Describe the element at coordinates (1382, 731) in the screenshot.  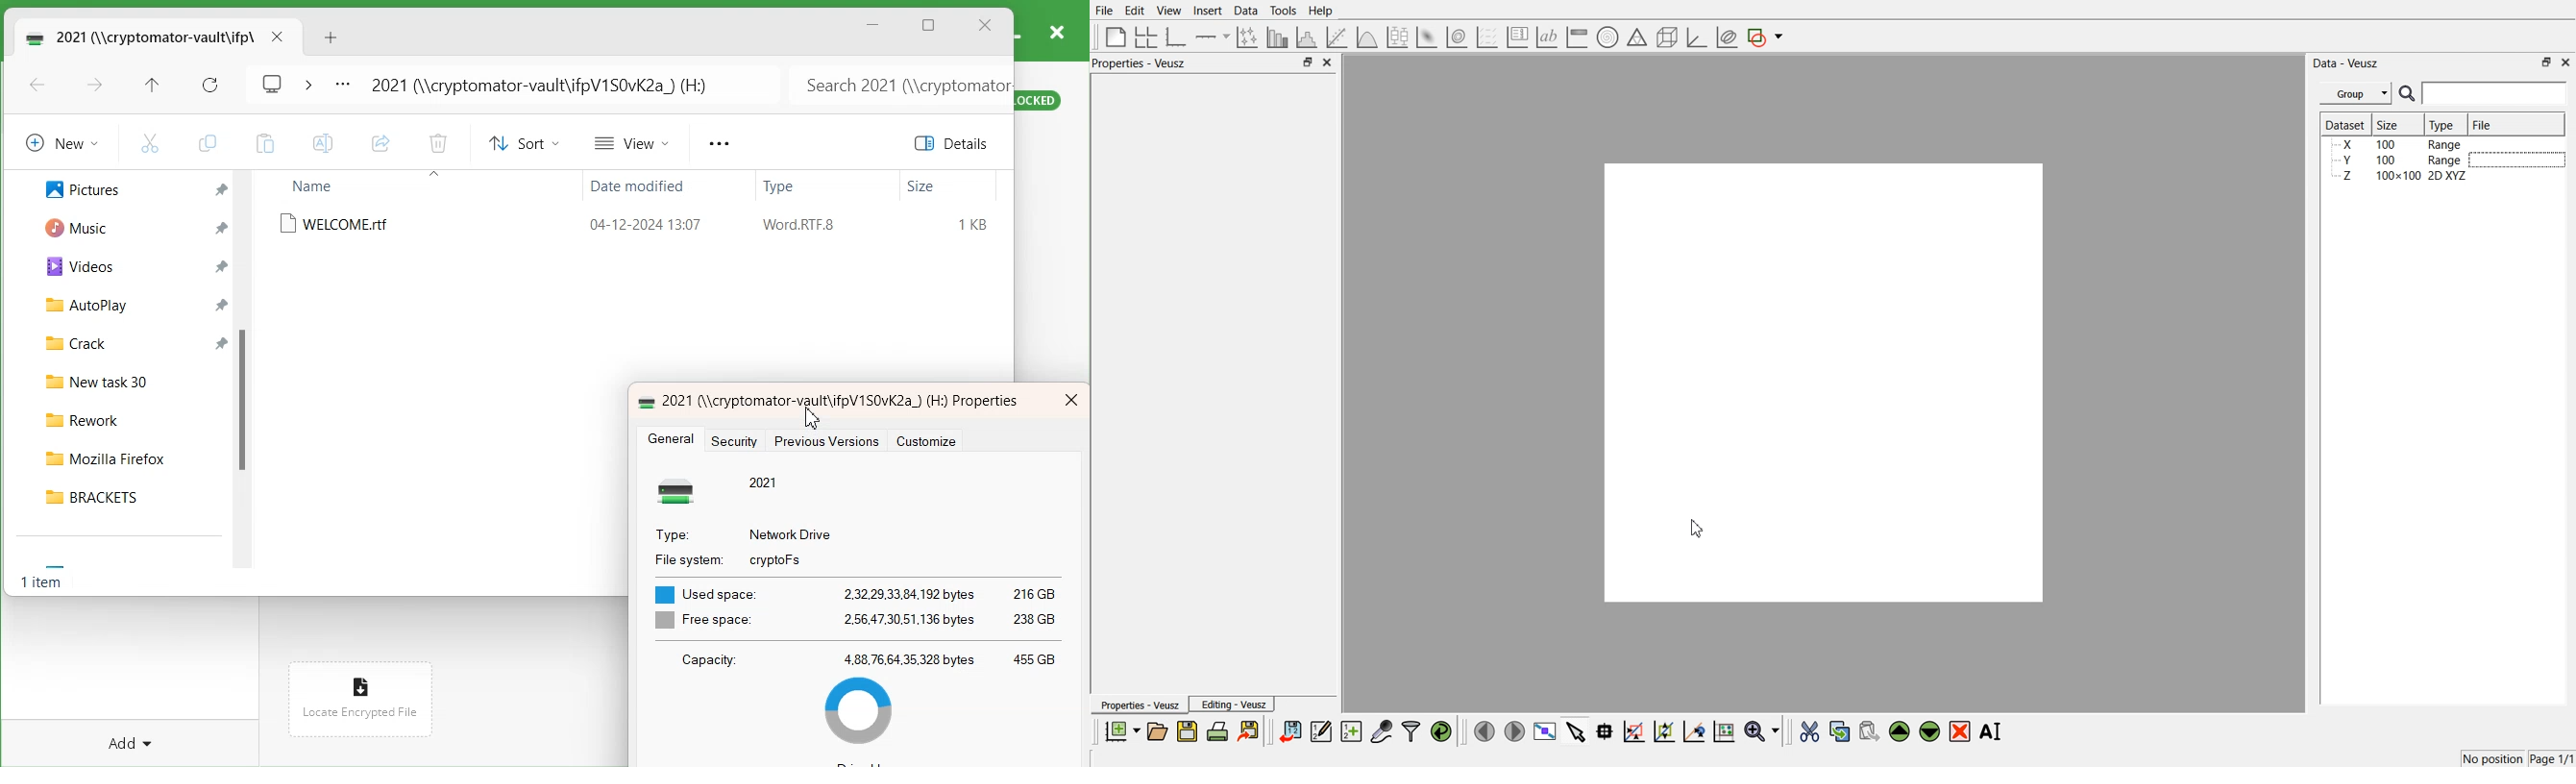
I see `Capture remote data` at that location.